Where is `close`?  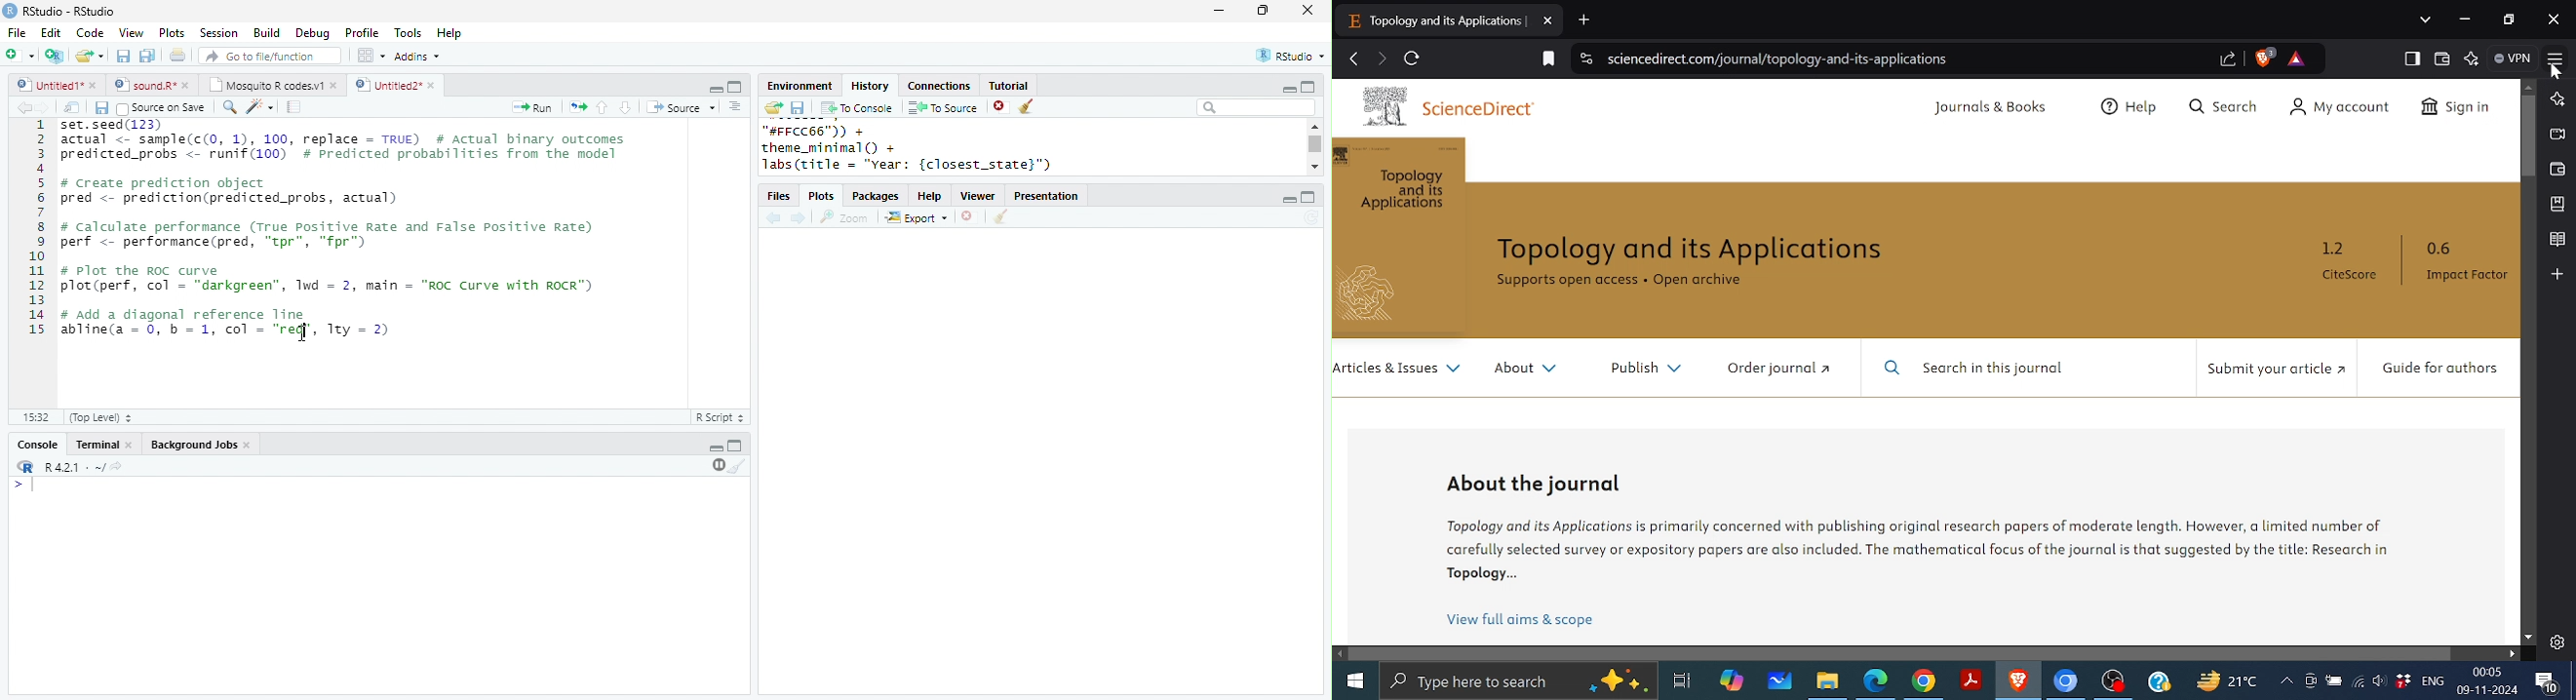
close is located at coordinates (189, 85).